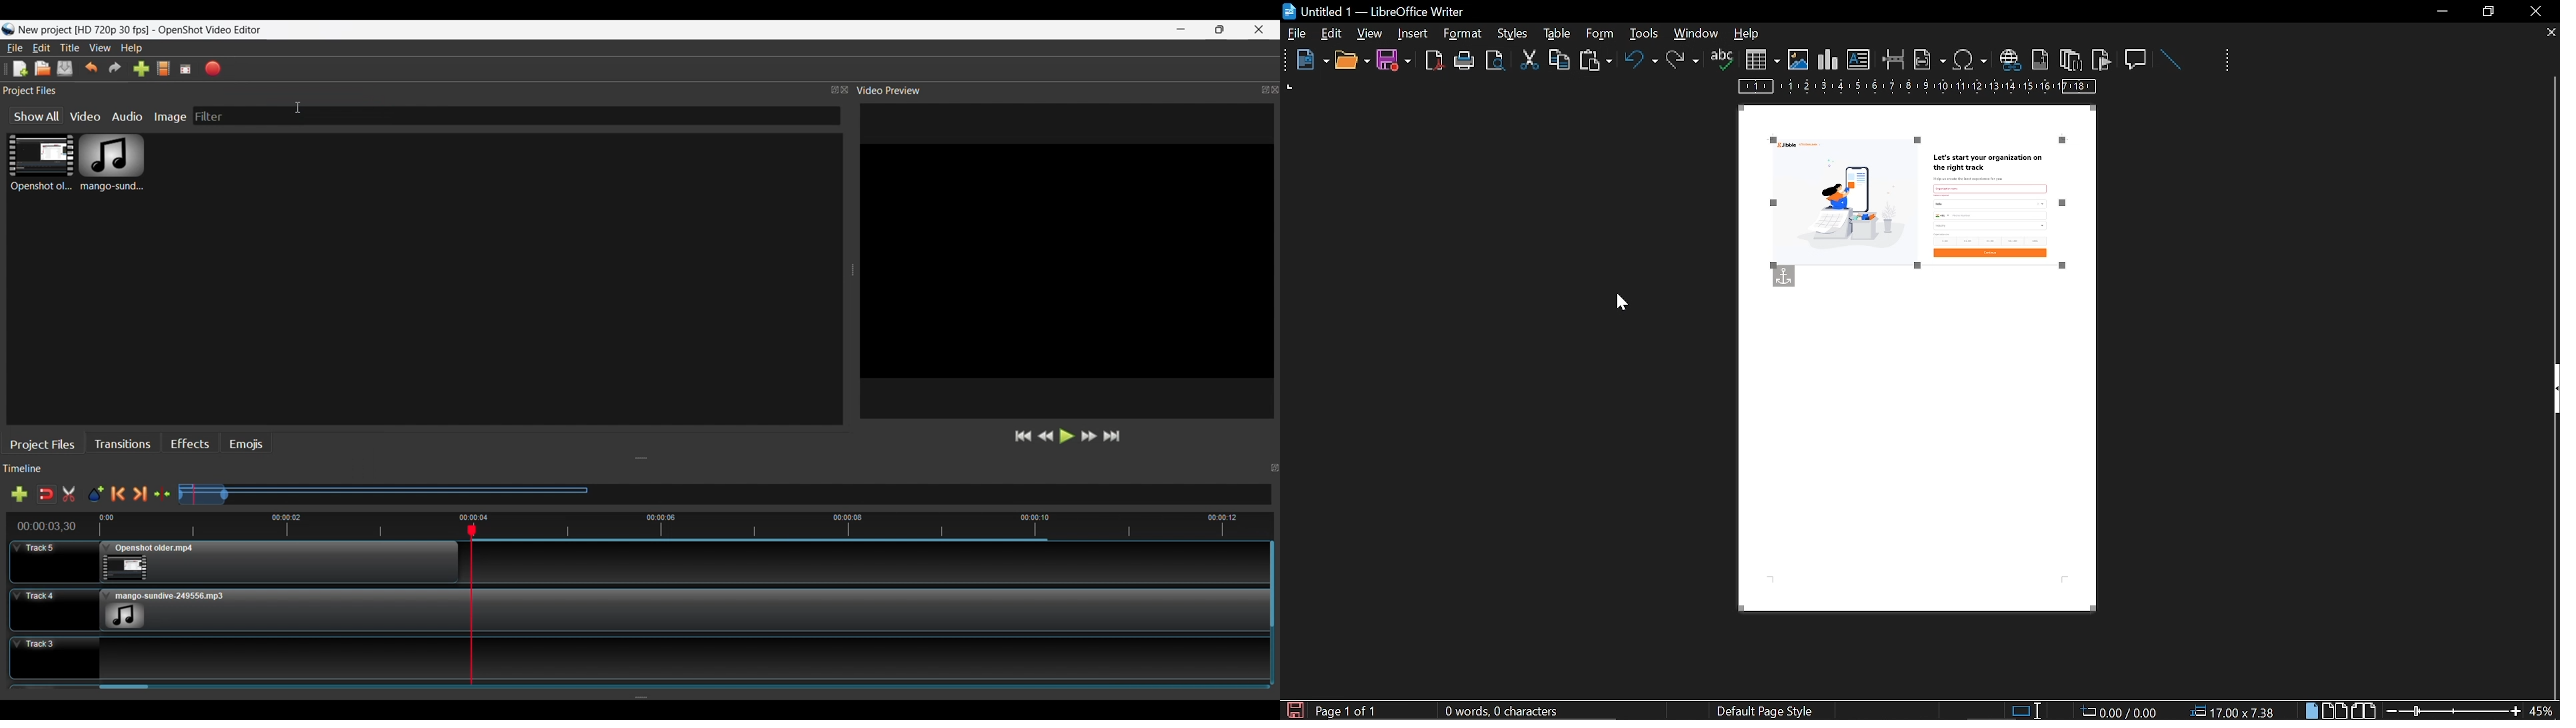 The height and width of the screenshot is (728, 2576). Describe the element at coordinates (1351, 61) in the screenshot. I see `open` at that location.